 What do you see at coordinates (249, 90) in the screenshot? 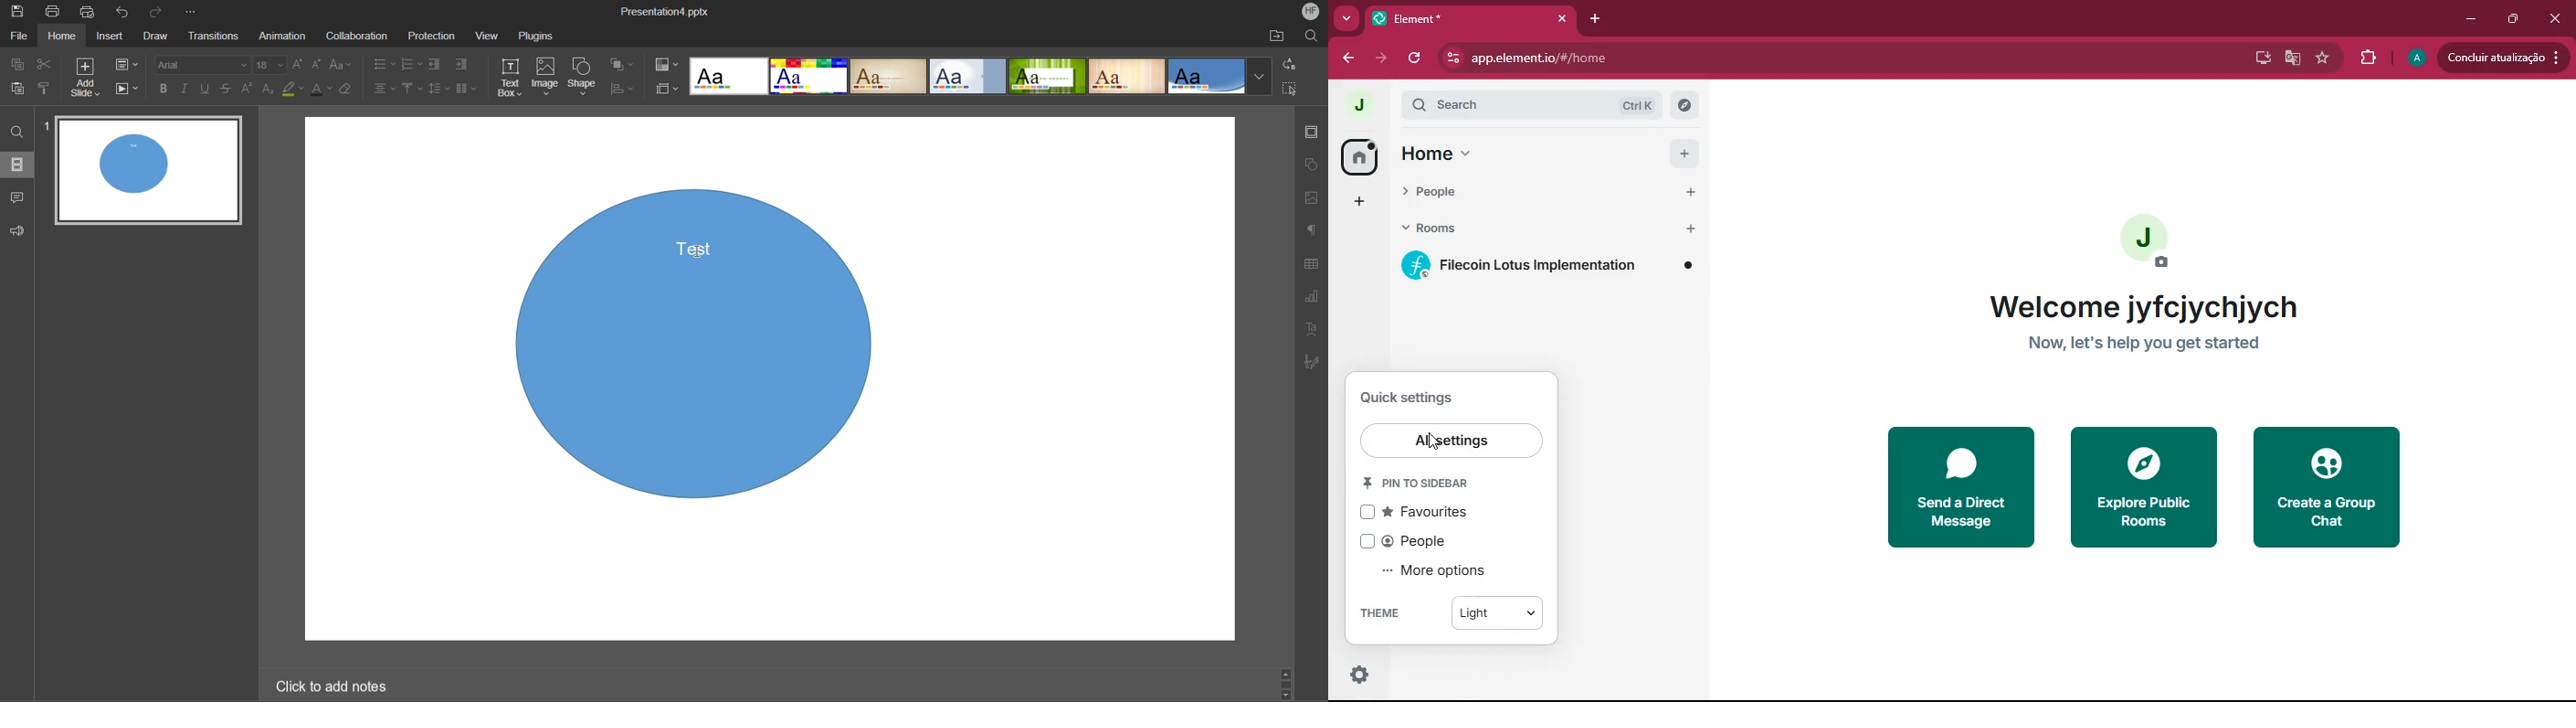
I see `Superscript` at bounding box center [249, 90].